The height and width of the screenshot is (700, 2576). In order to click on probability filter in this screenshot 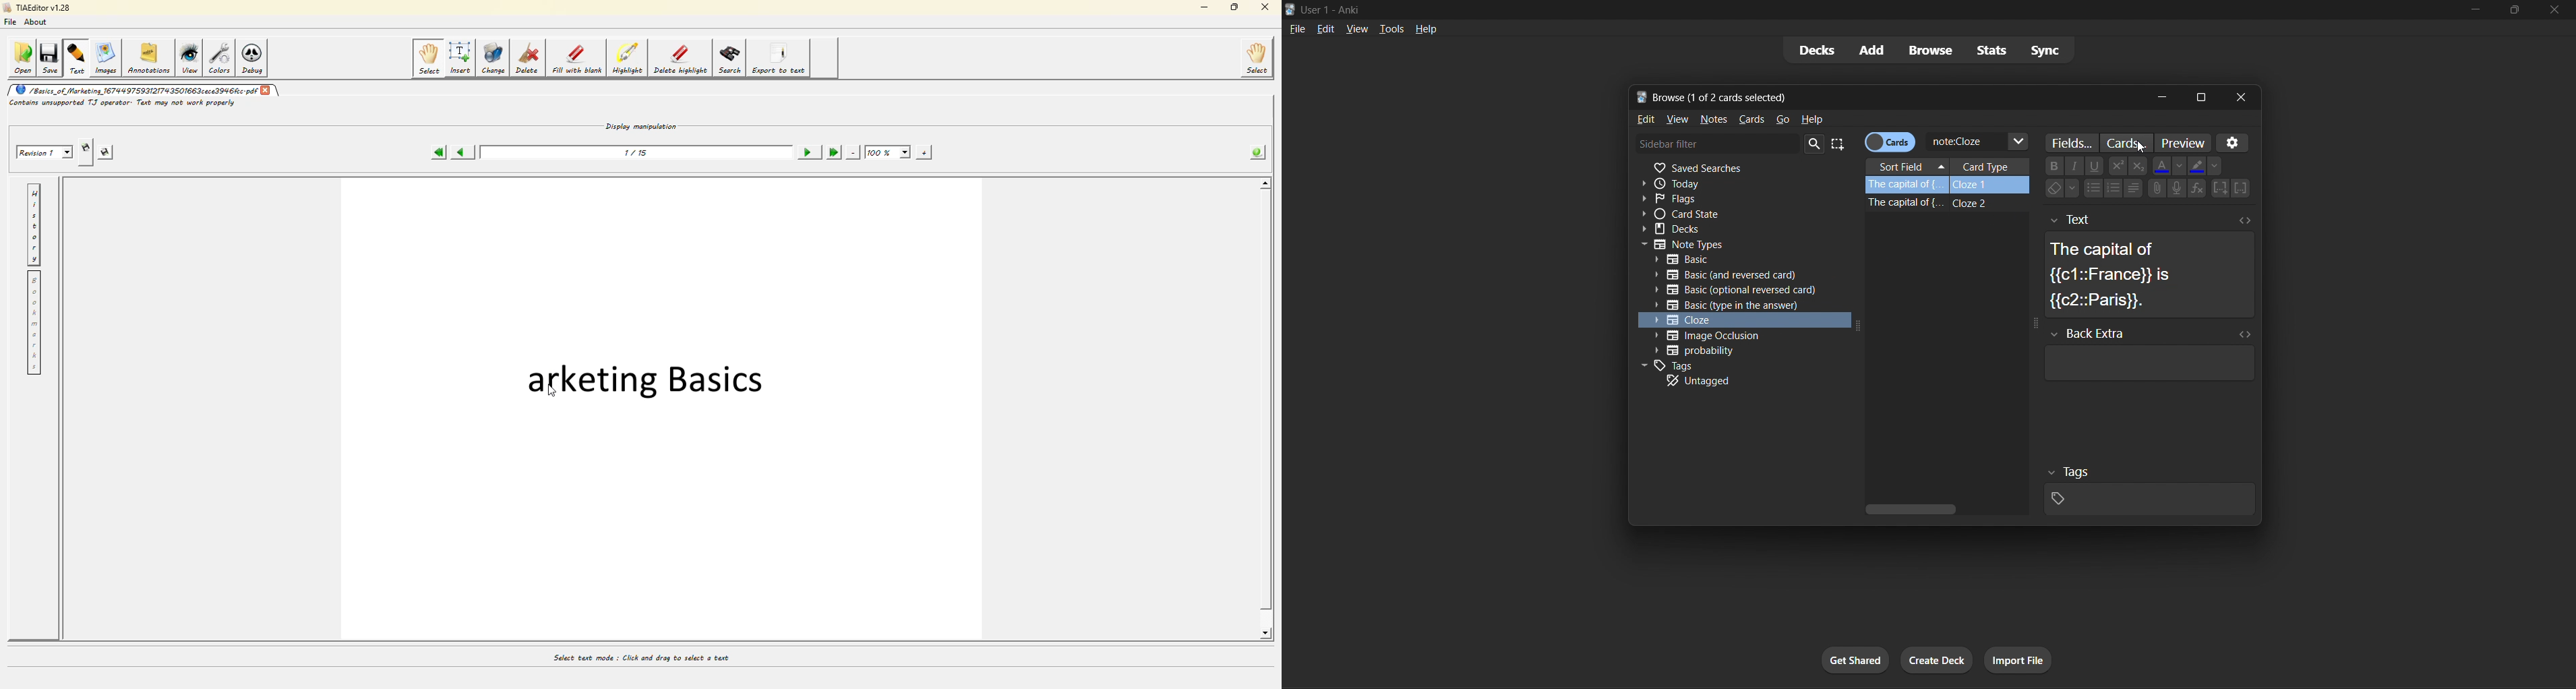, I will do `click(1736, 351)`.